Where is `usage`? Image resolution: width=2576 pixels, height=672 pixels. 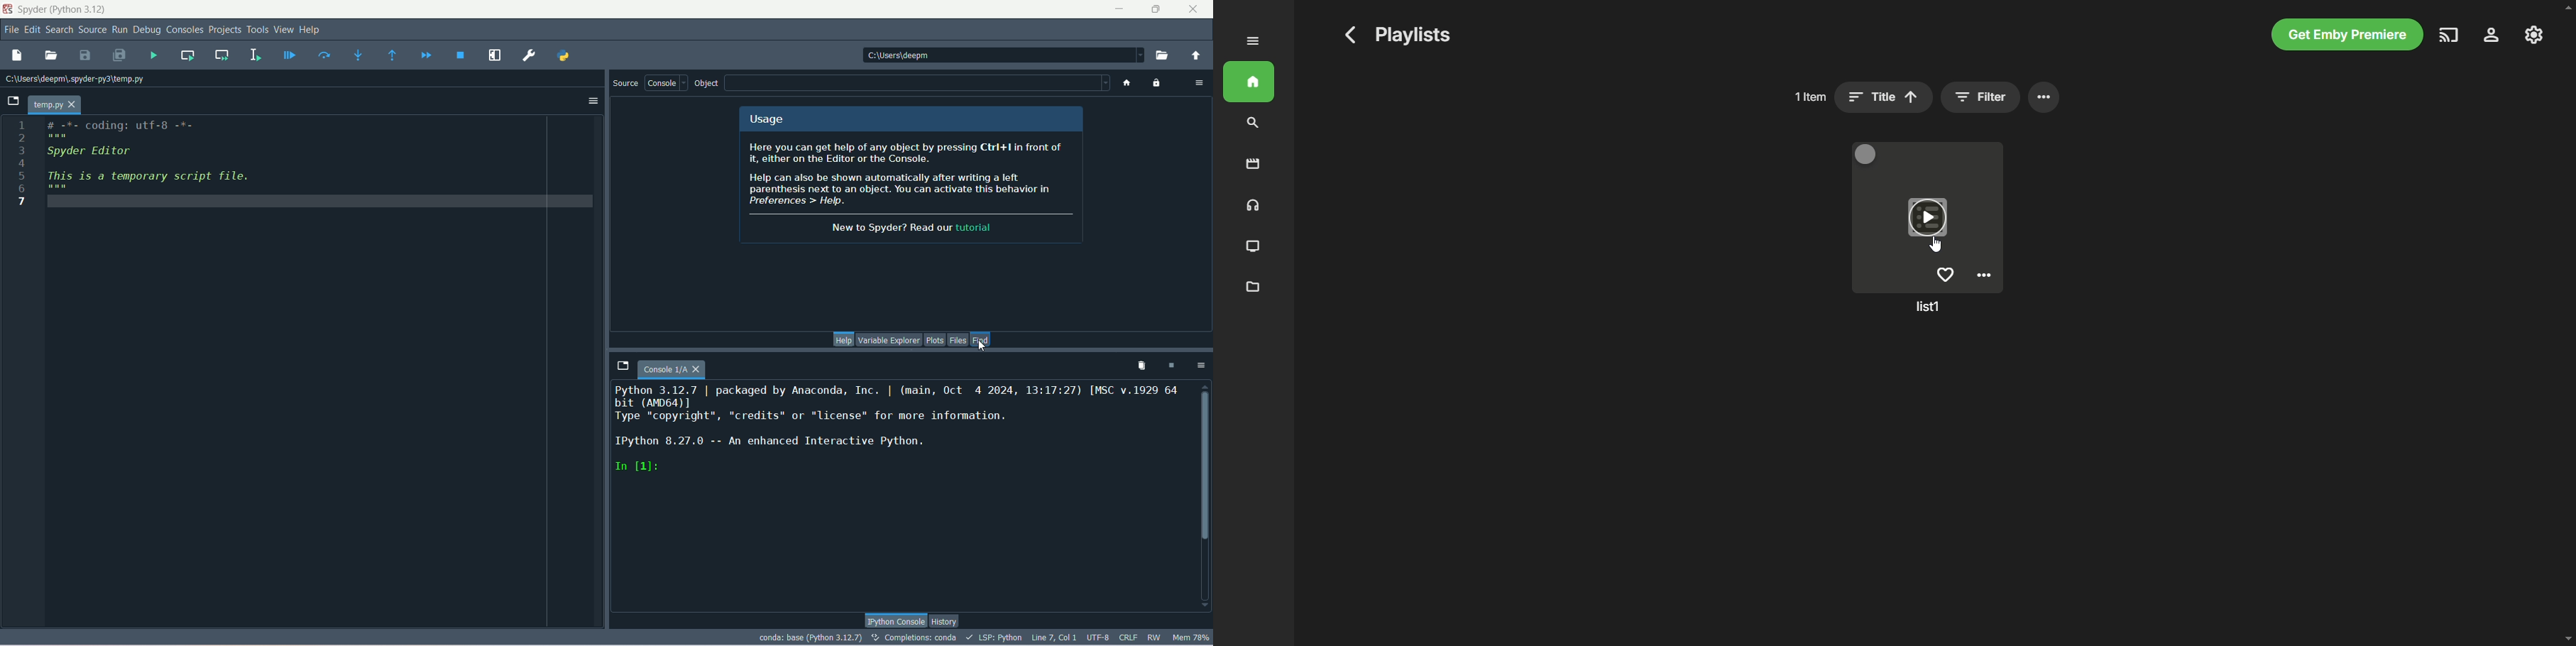 usage is located at coordinates (911, 118).